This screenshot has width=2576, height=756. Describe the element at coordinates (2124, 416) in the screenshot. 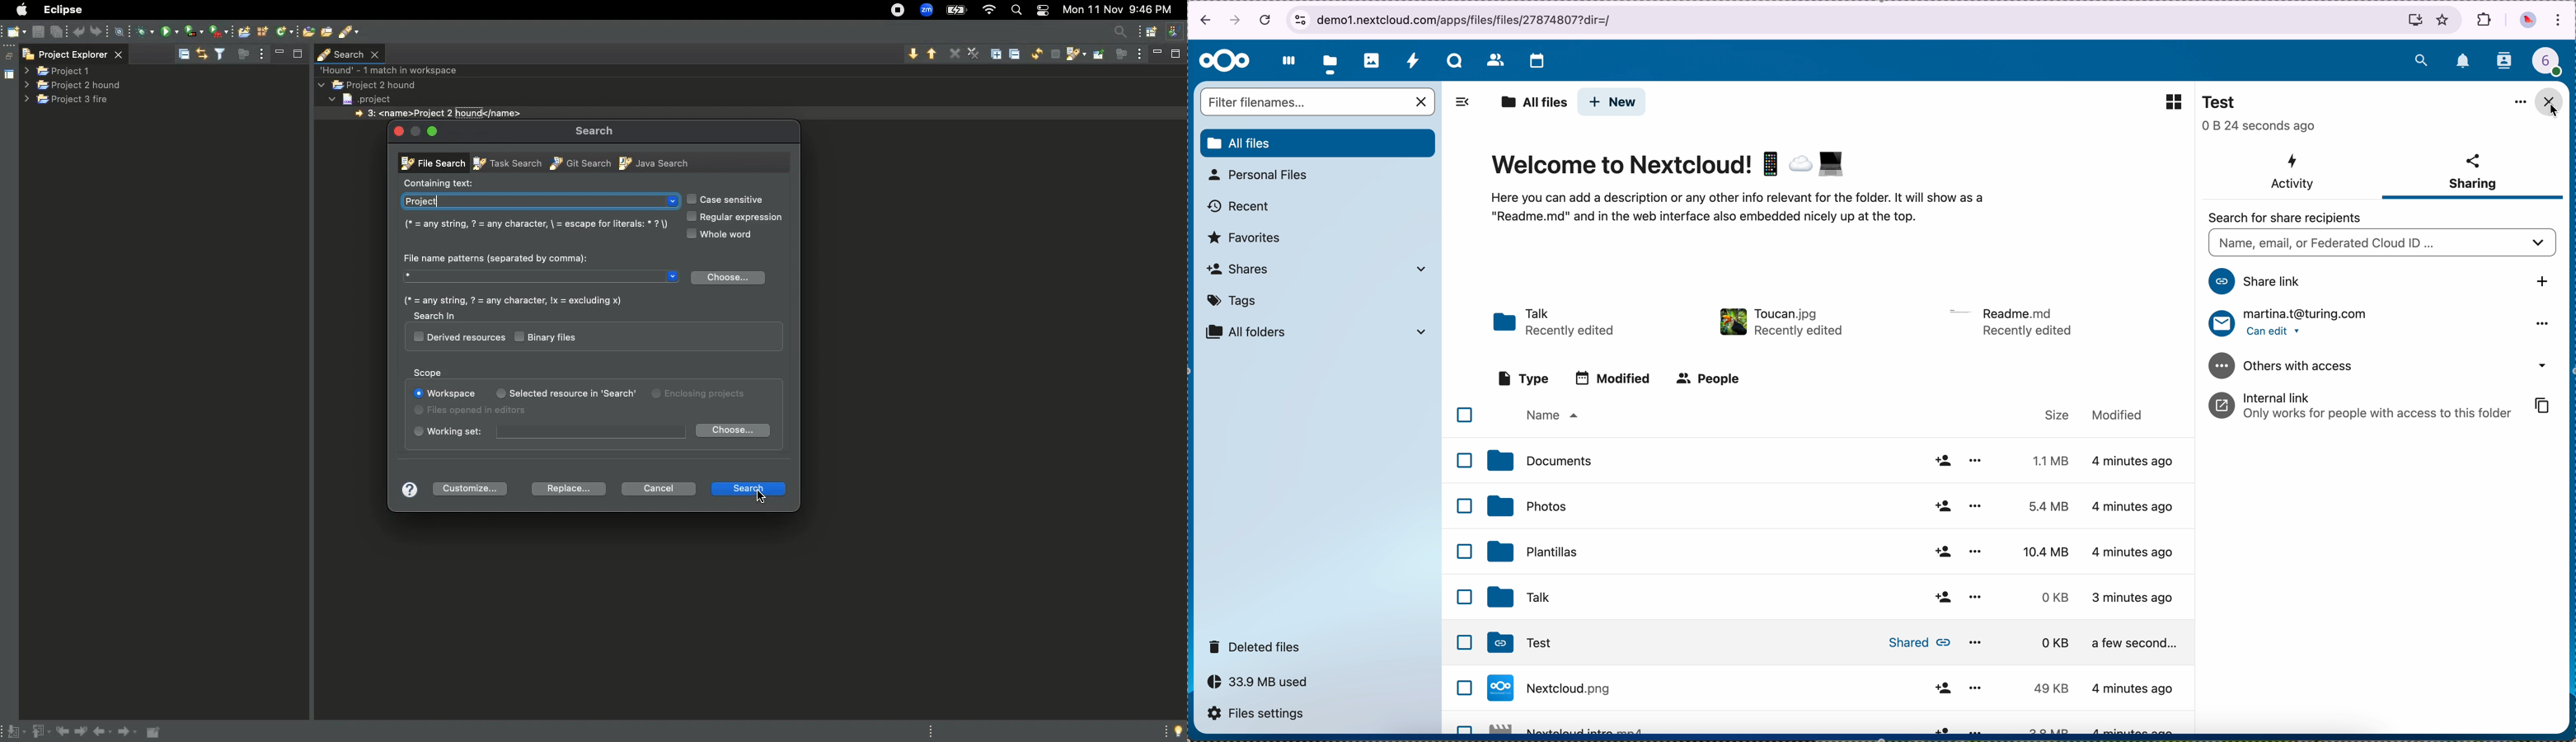

I see `modified` at that location.